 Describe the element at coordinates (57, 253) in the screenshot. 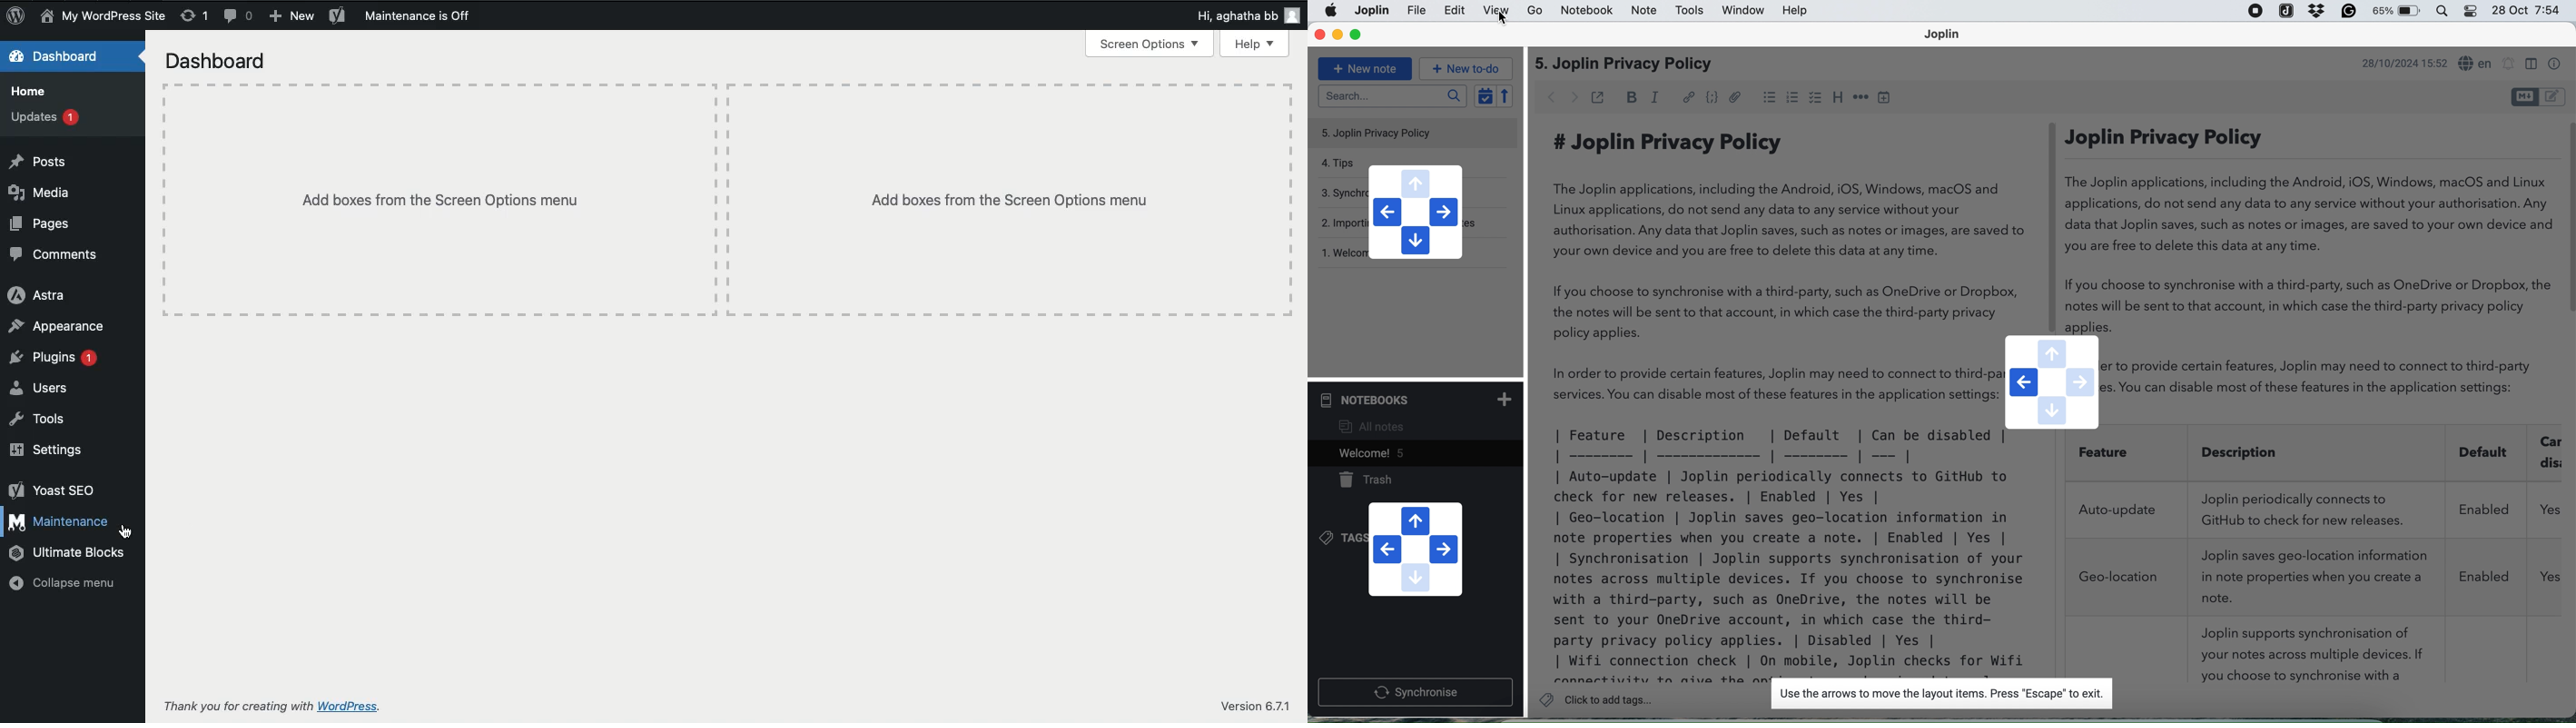

I see `Comments` at that location.